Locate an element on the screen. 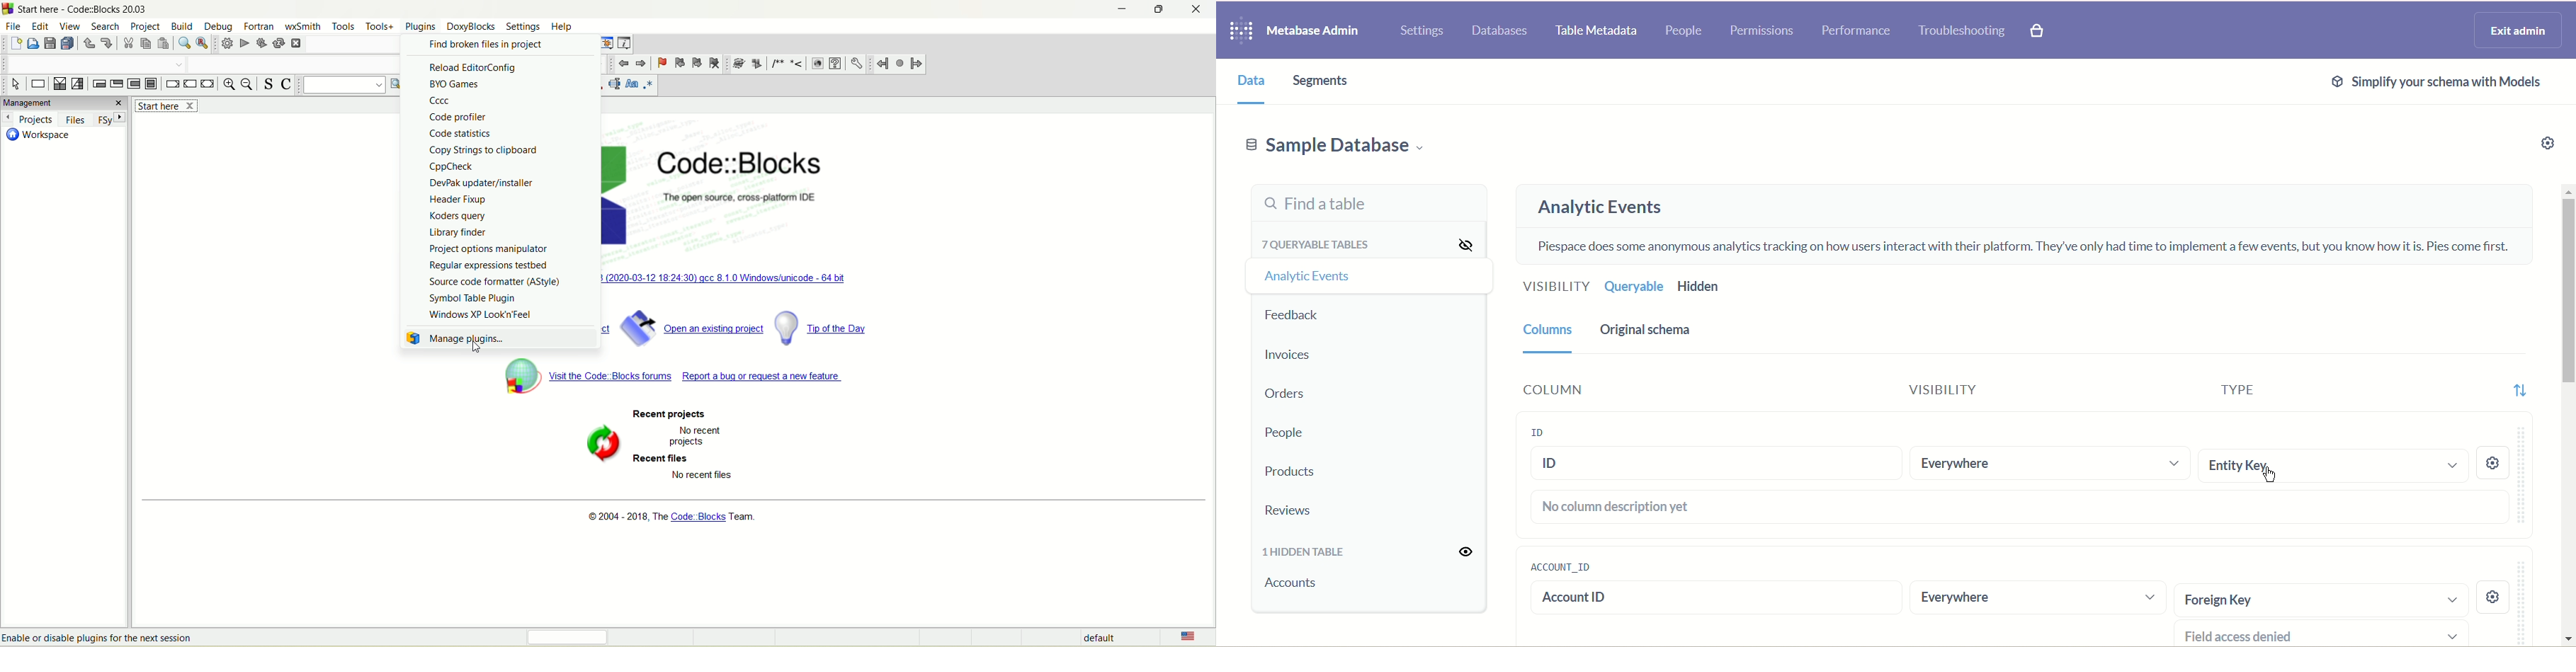  jump back is located at coordinates (883, 63).